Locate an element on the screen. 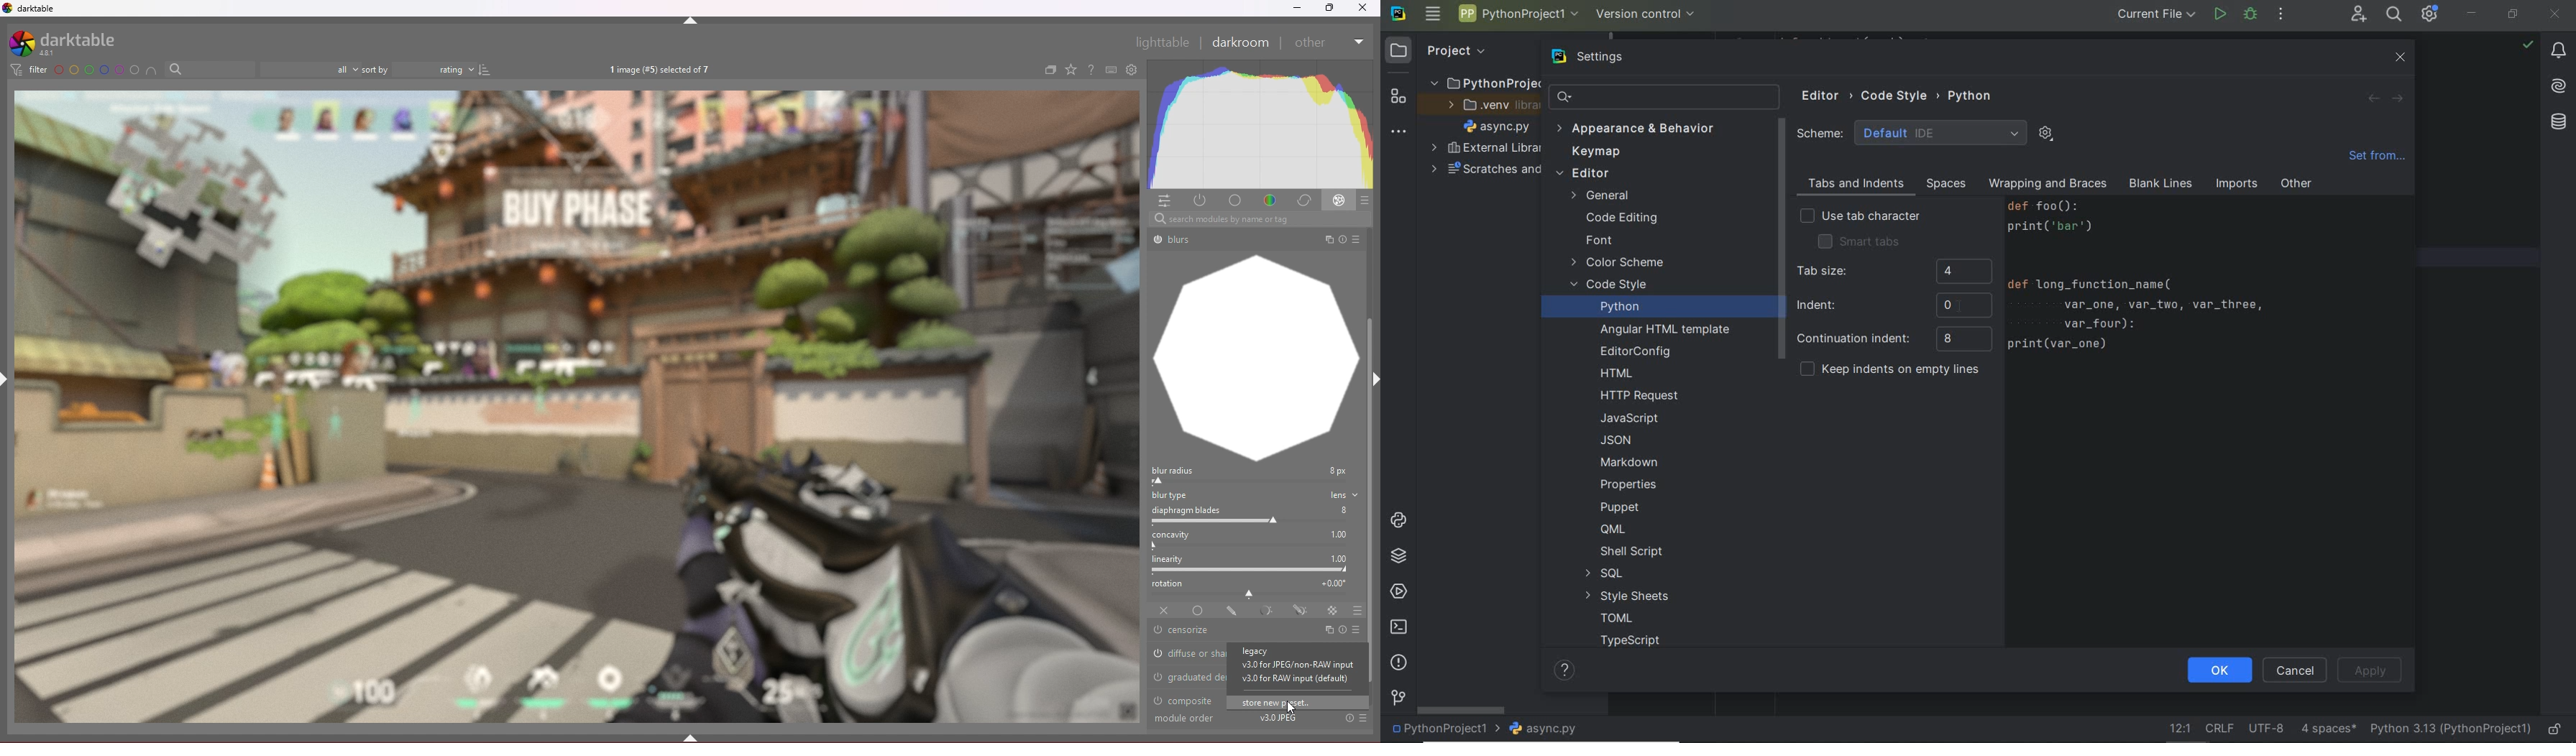 This screenshot has height=756, width=2576. keyboard shortcut is located at coordinates (1111, 70).